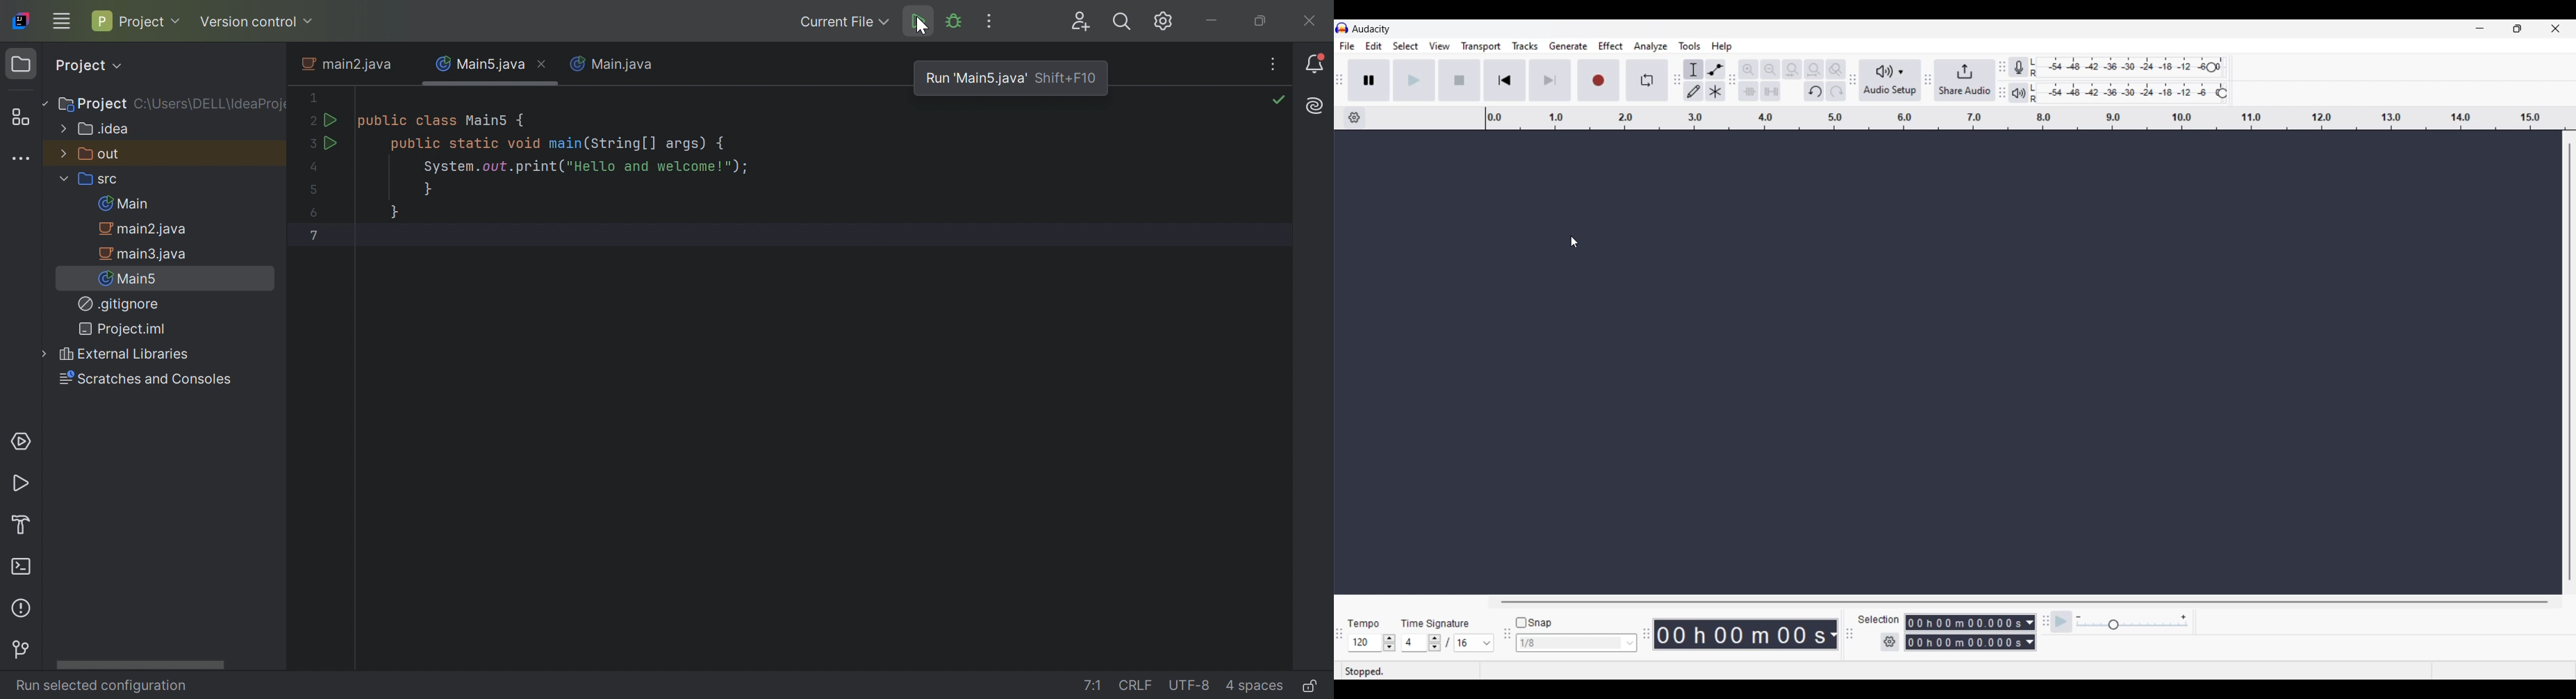  I want to click on Generate menu, so click(1568, 46).